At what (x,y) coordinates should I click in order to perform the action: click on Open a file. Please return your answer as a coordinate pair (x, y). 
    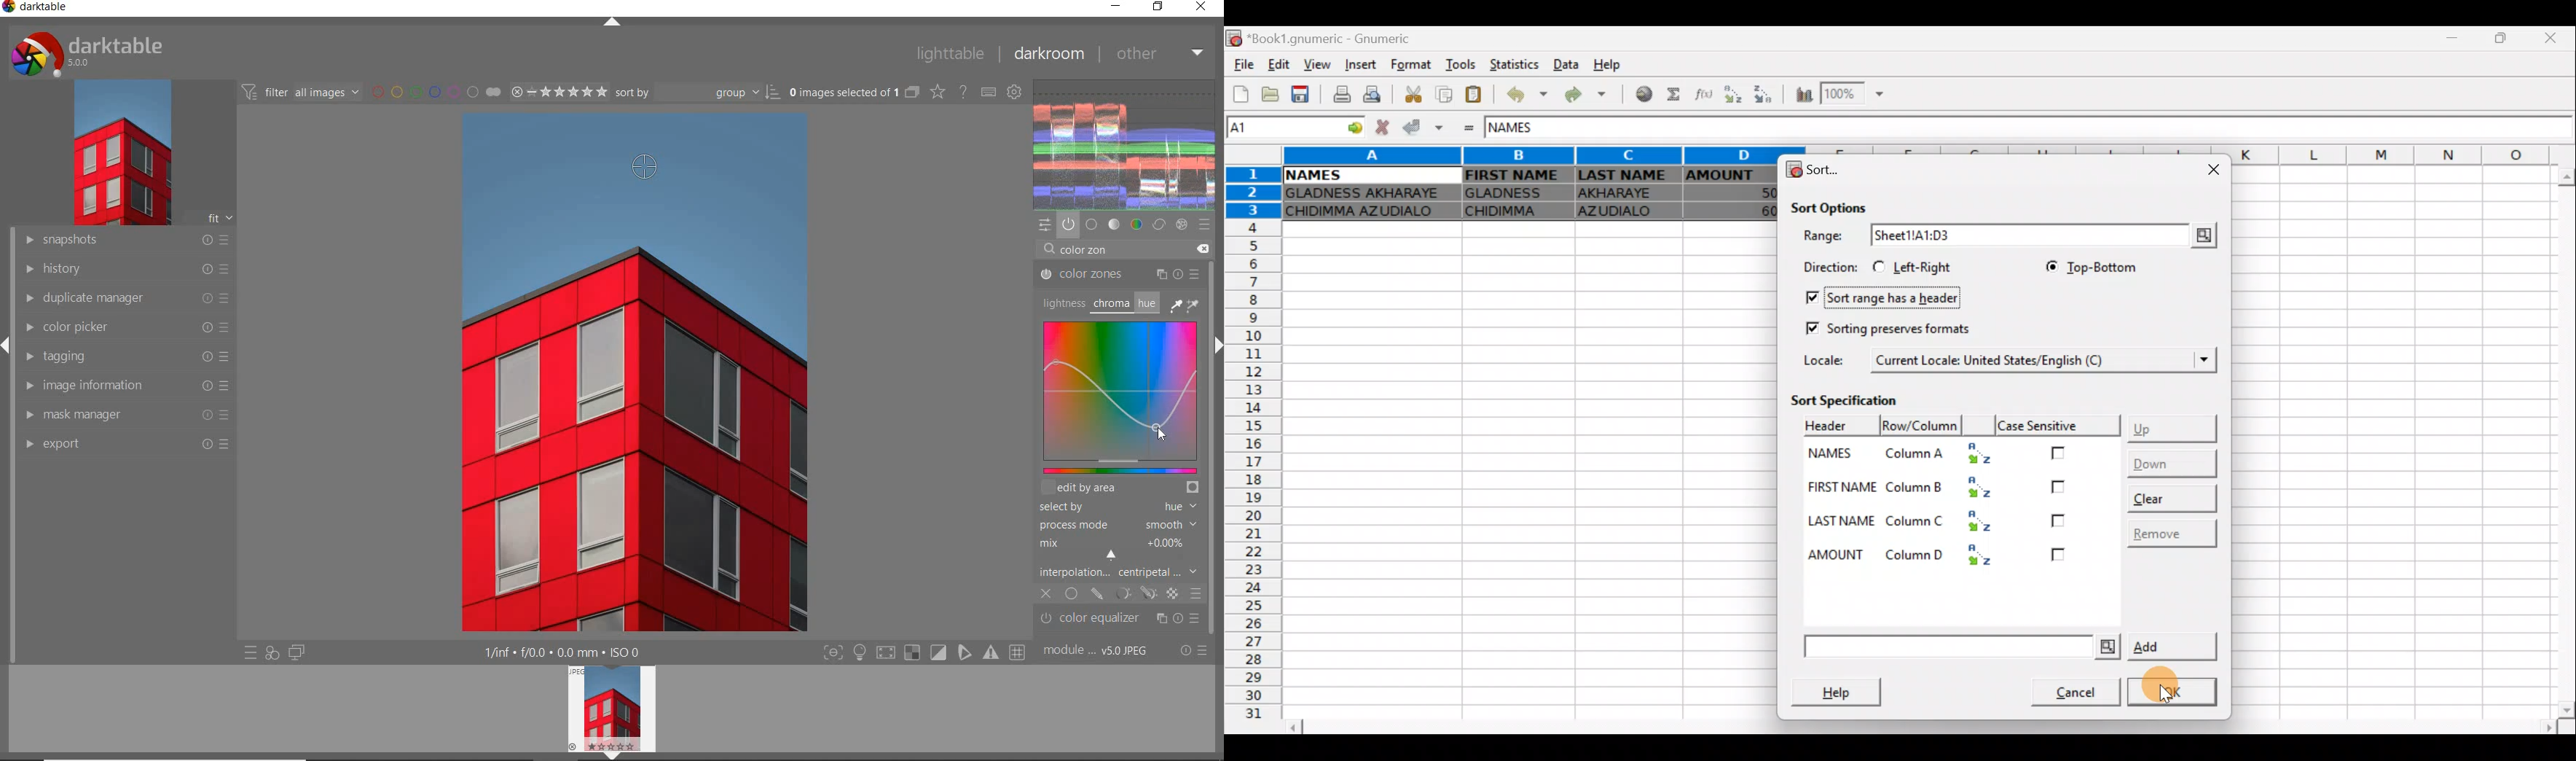
    Looking at the image, I should click on (1272, 94).